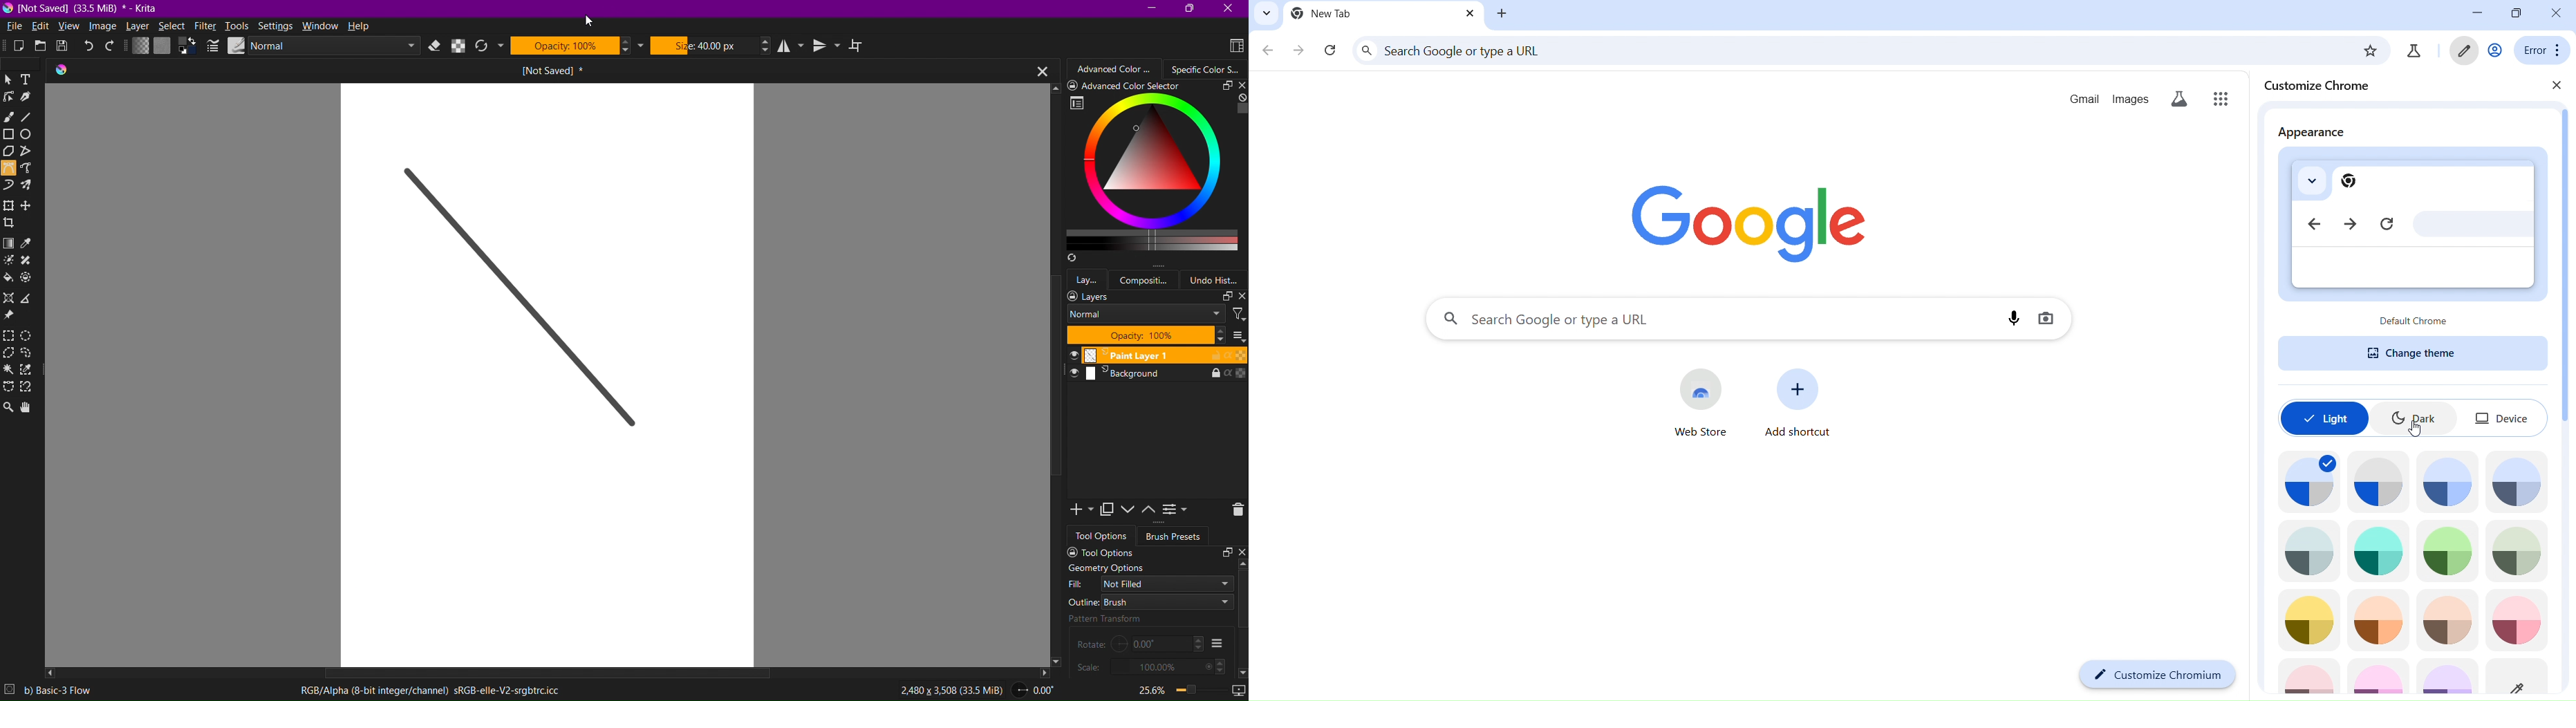 The width and height of the screenshot is (2576, 728). What do you see at coordinates (1241, 564) in the screenshot?
I see `Up` at bounding box center [1241, 564].